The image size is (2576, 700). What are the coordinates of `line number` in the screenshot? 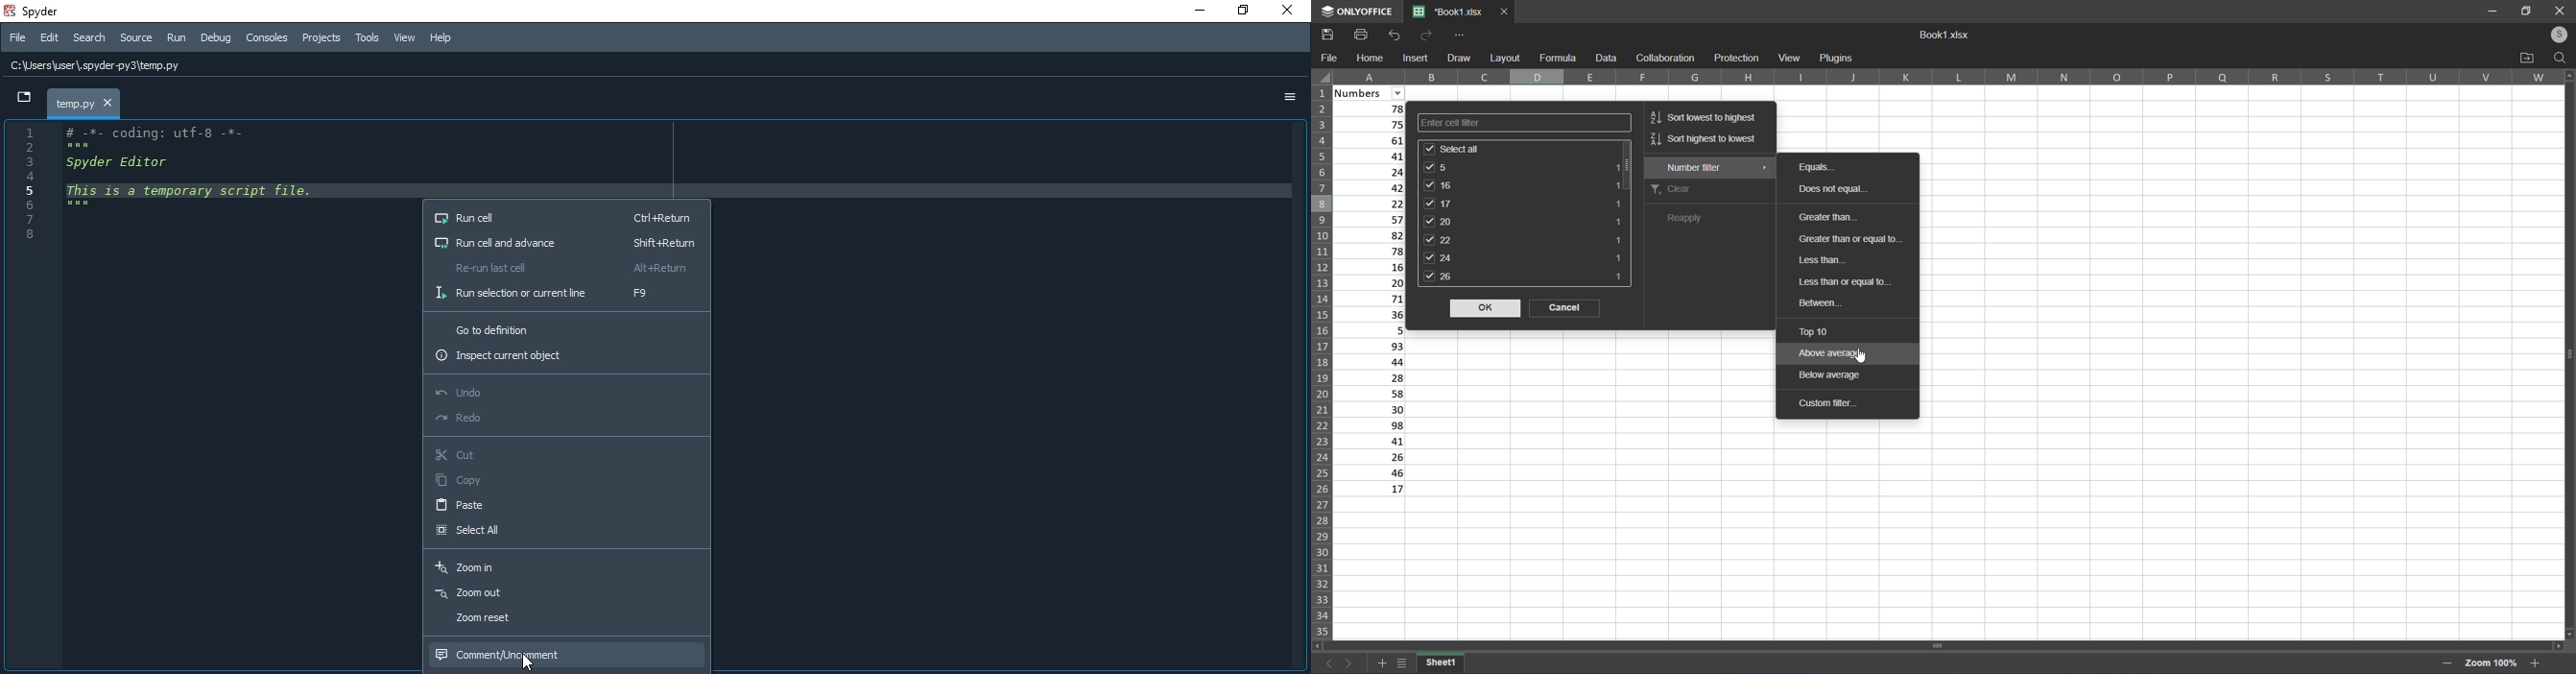 It's located at (23, 190).